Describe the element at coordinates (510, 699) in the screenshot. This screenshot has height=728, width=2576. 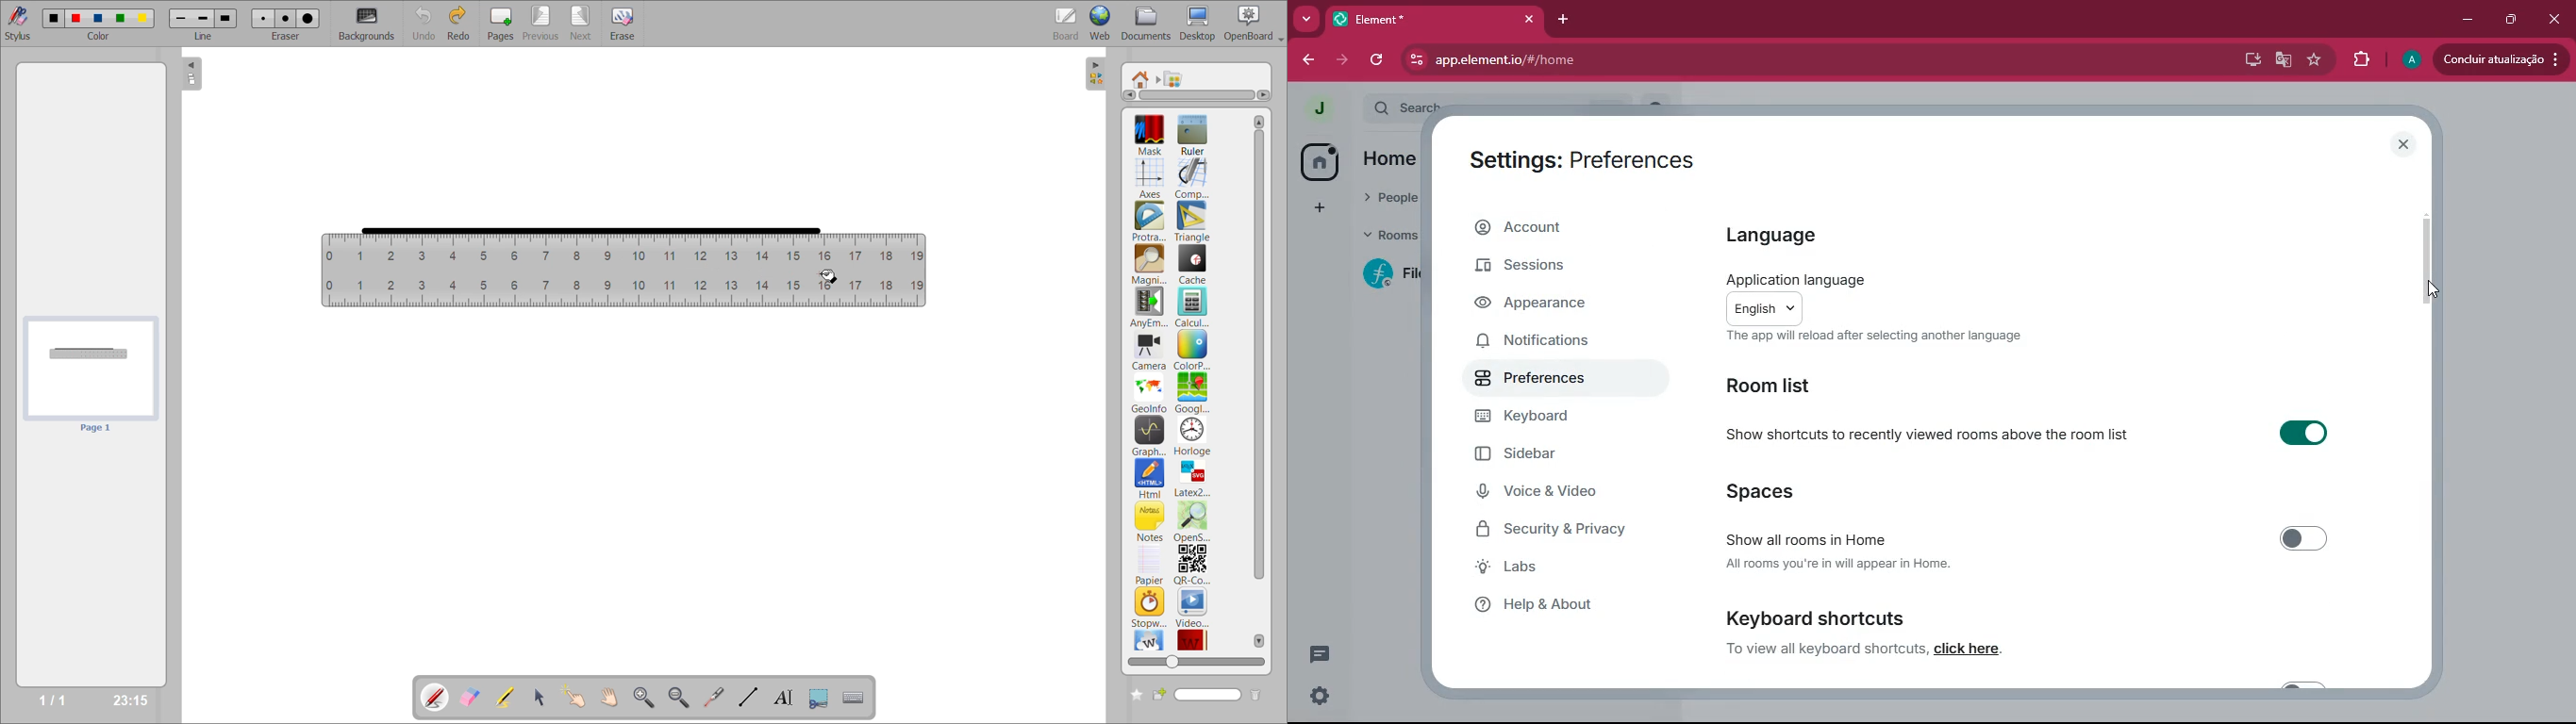
I see `highlight` at that location.